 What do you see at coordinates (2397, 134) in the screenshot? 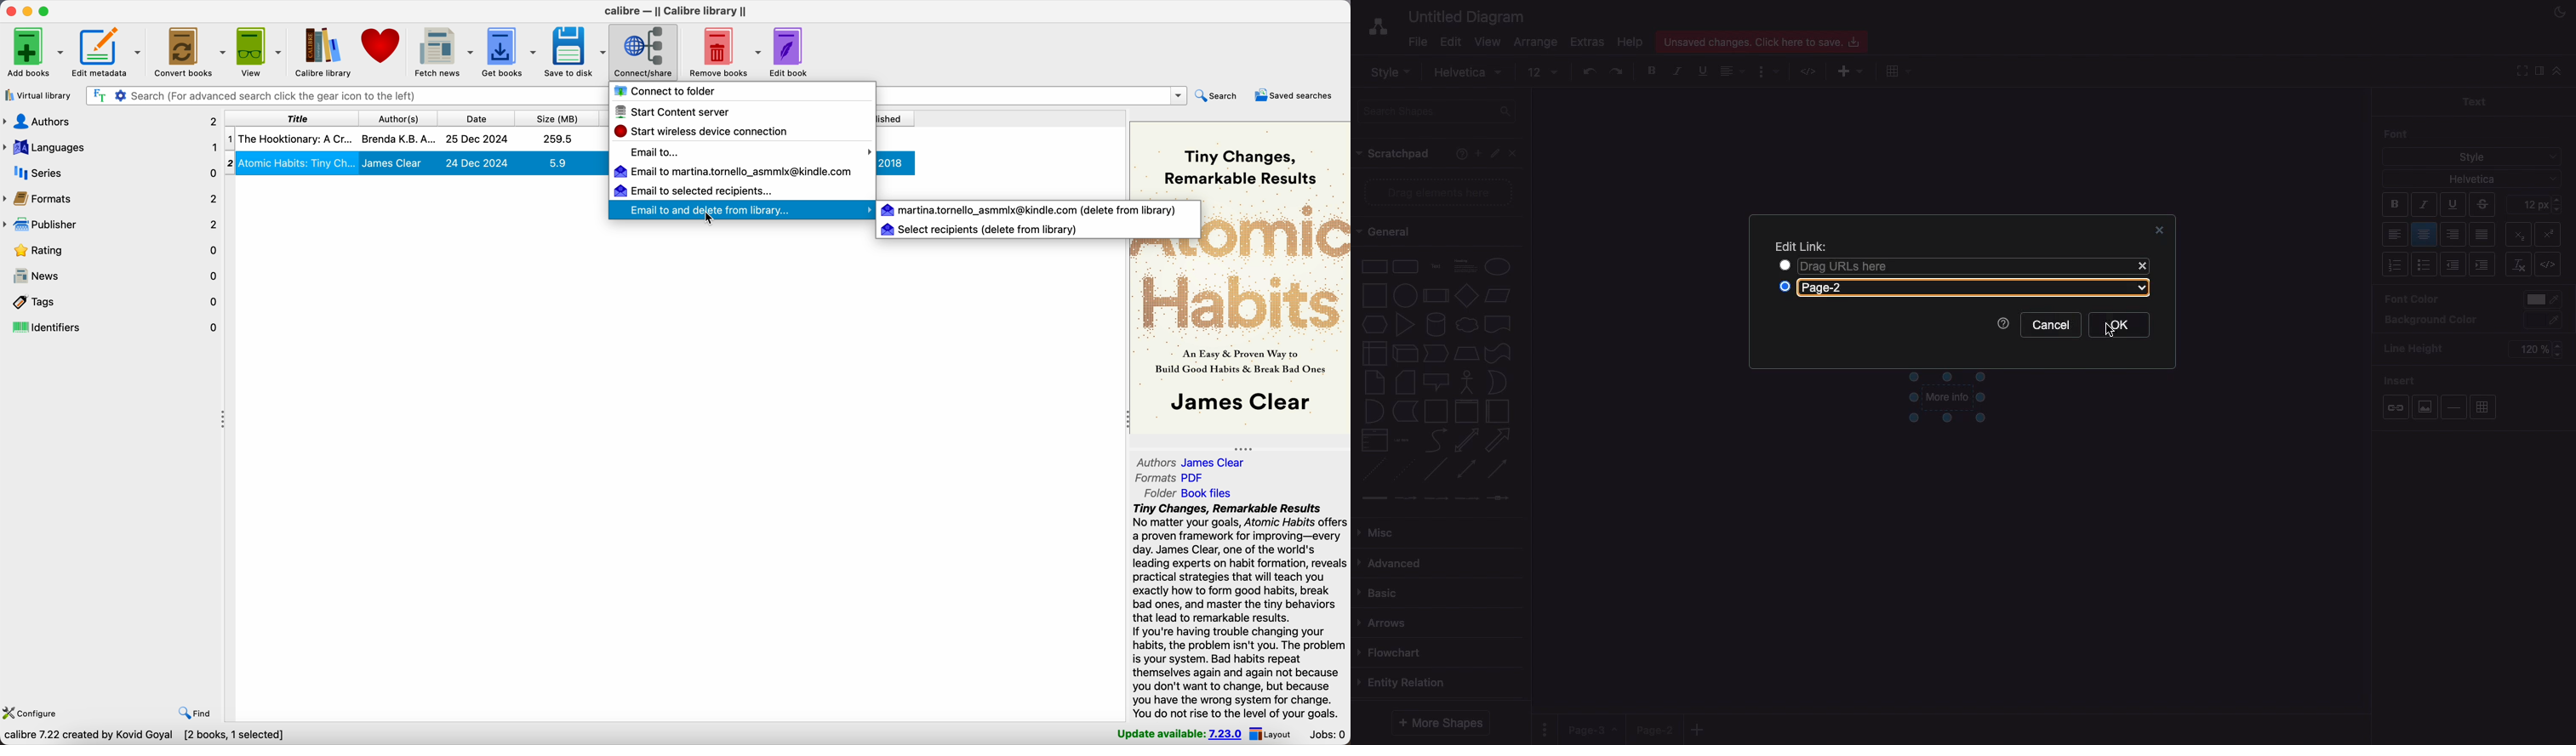
I see `Font` at bounding box center [2397, 134].